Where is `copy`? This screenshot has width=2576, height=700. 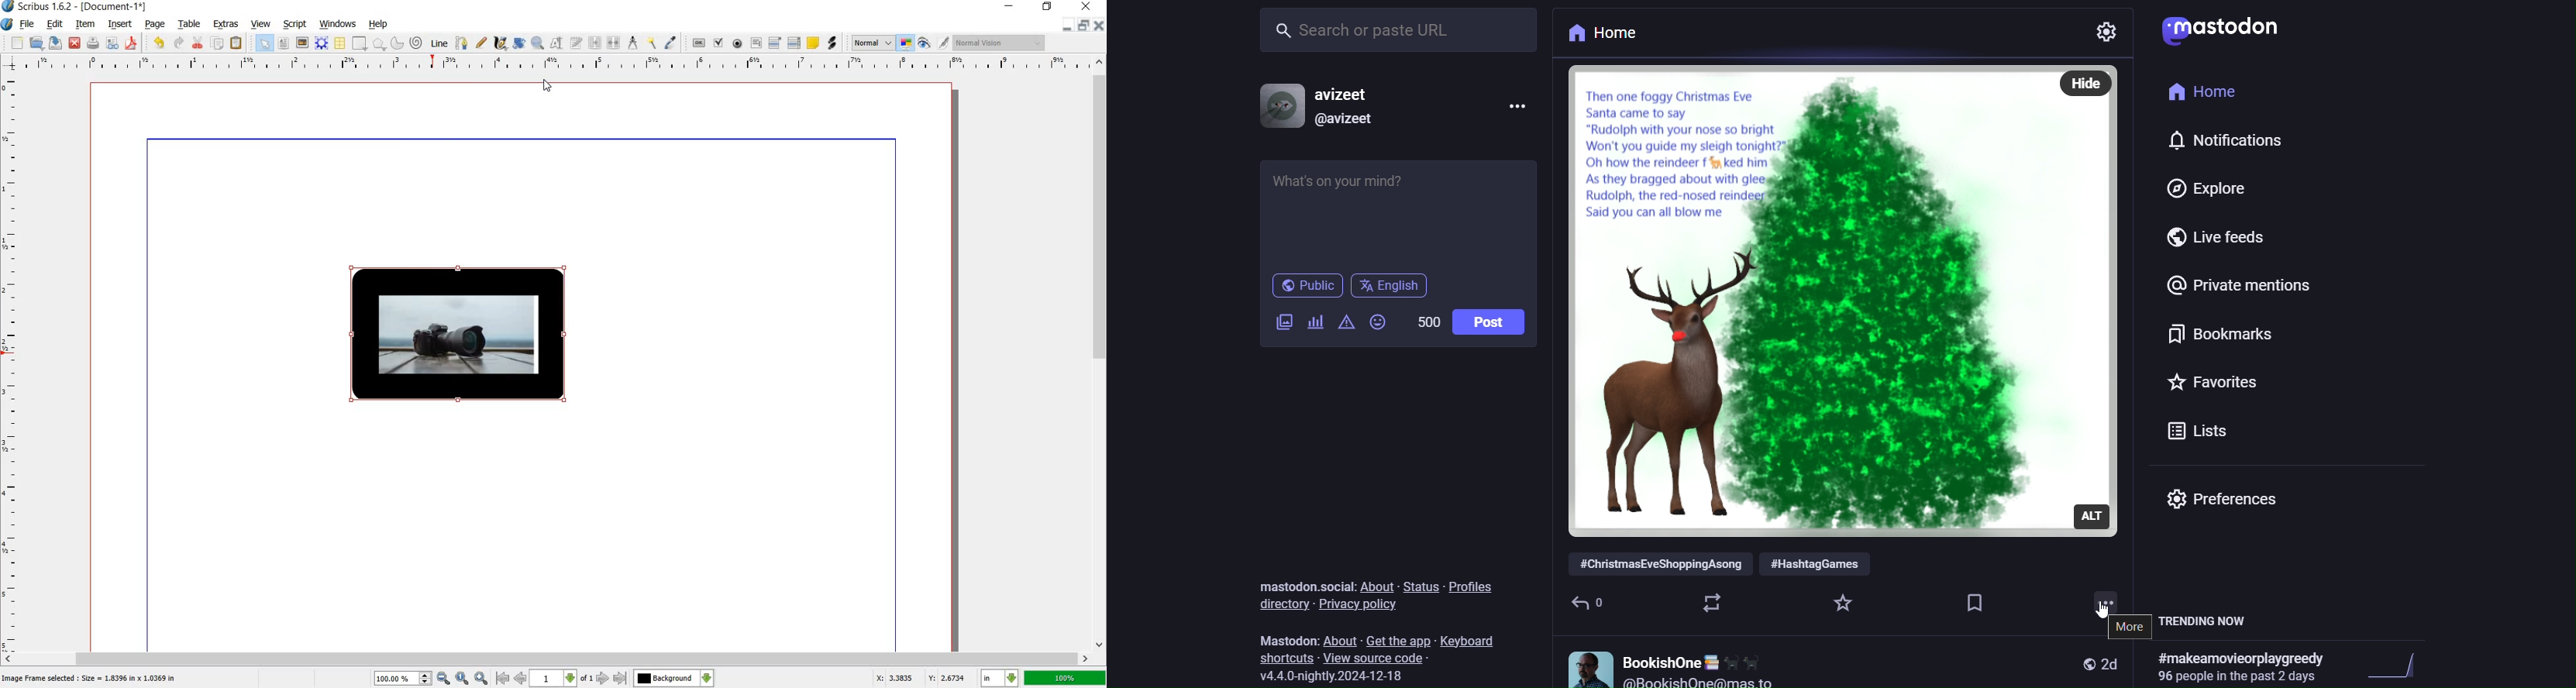
copy is located at coordinates (218, 44).